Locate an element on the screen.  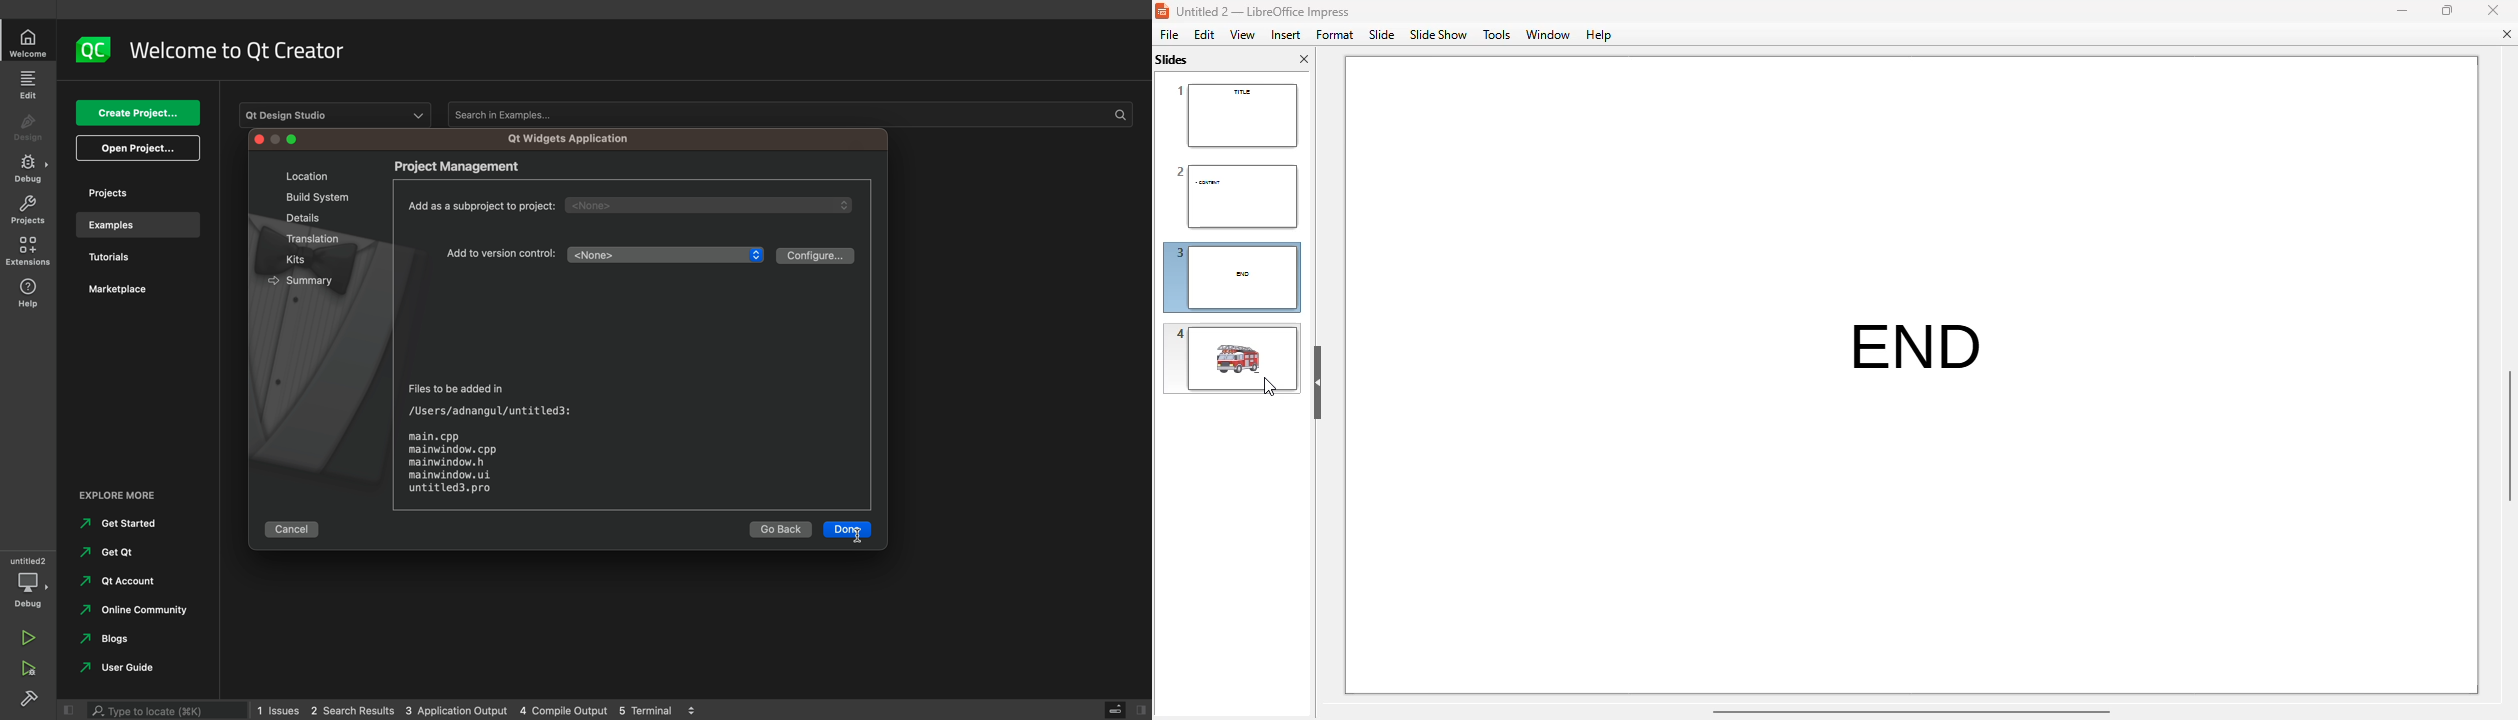
cursor is located at coordinates (861, 536).